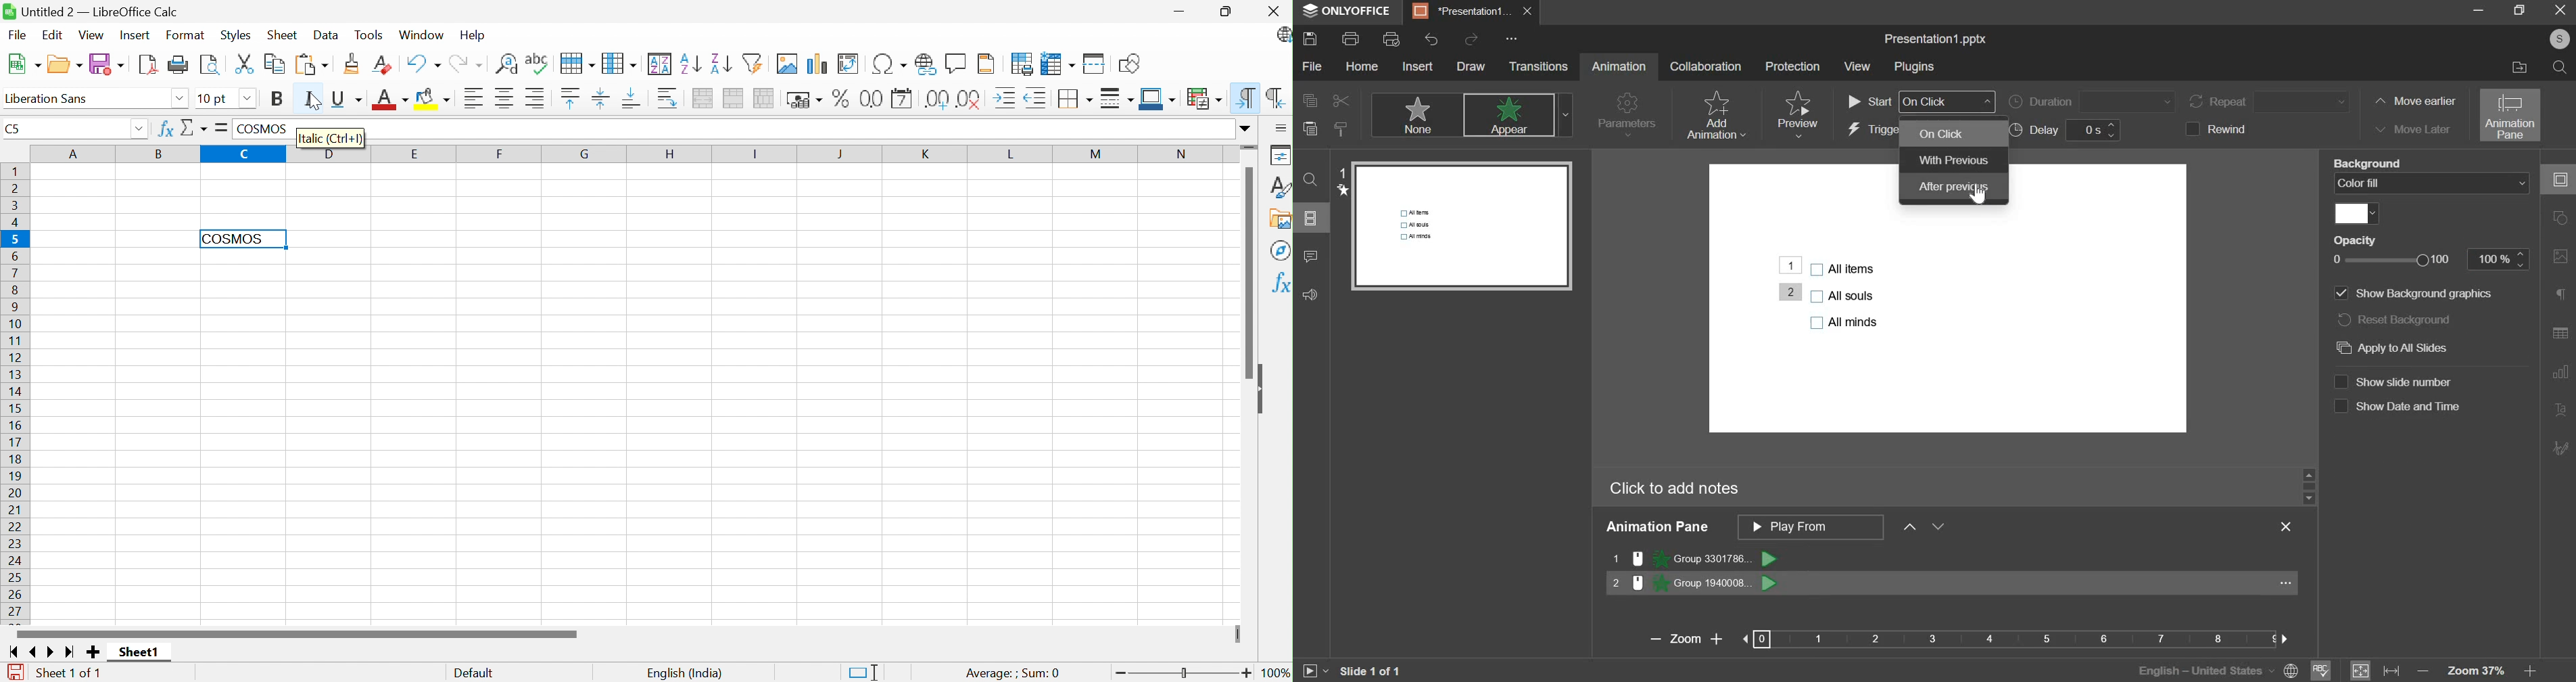 This screenshot has height=700, width=2576. Describe the element at coordinates (278, 98) in the screenshot. I see `Bold` at that location.